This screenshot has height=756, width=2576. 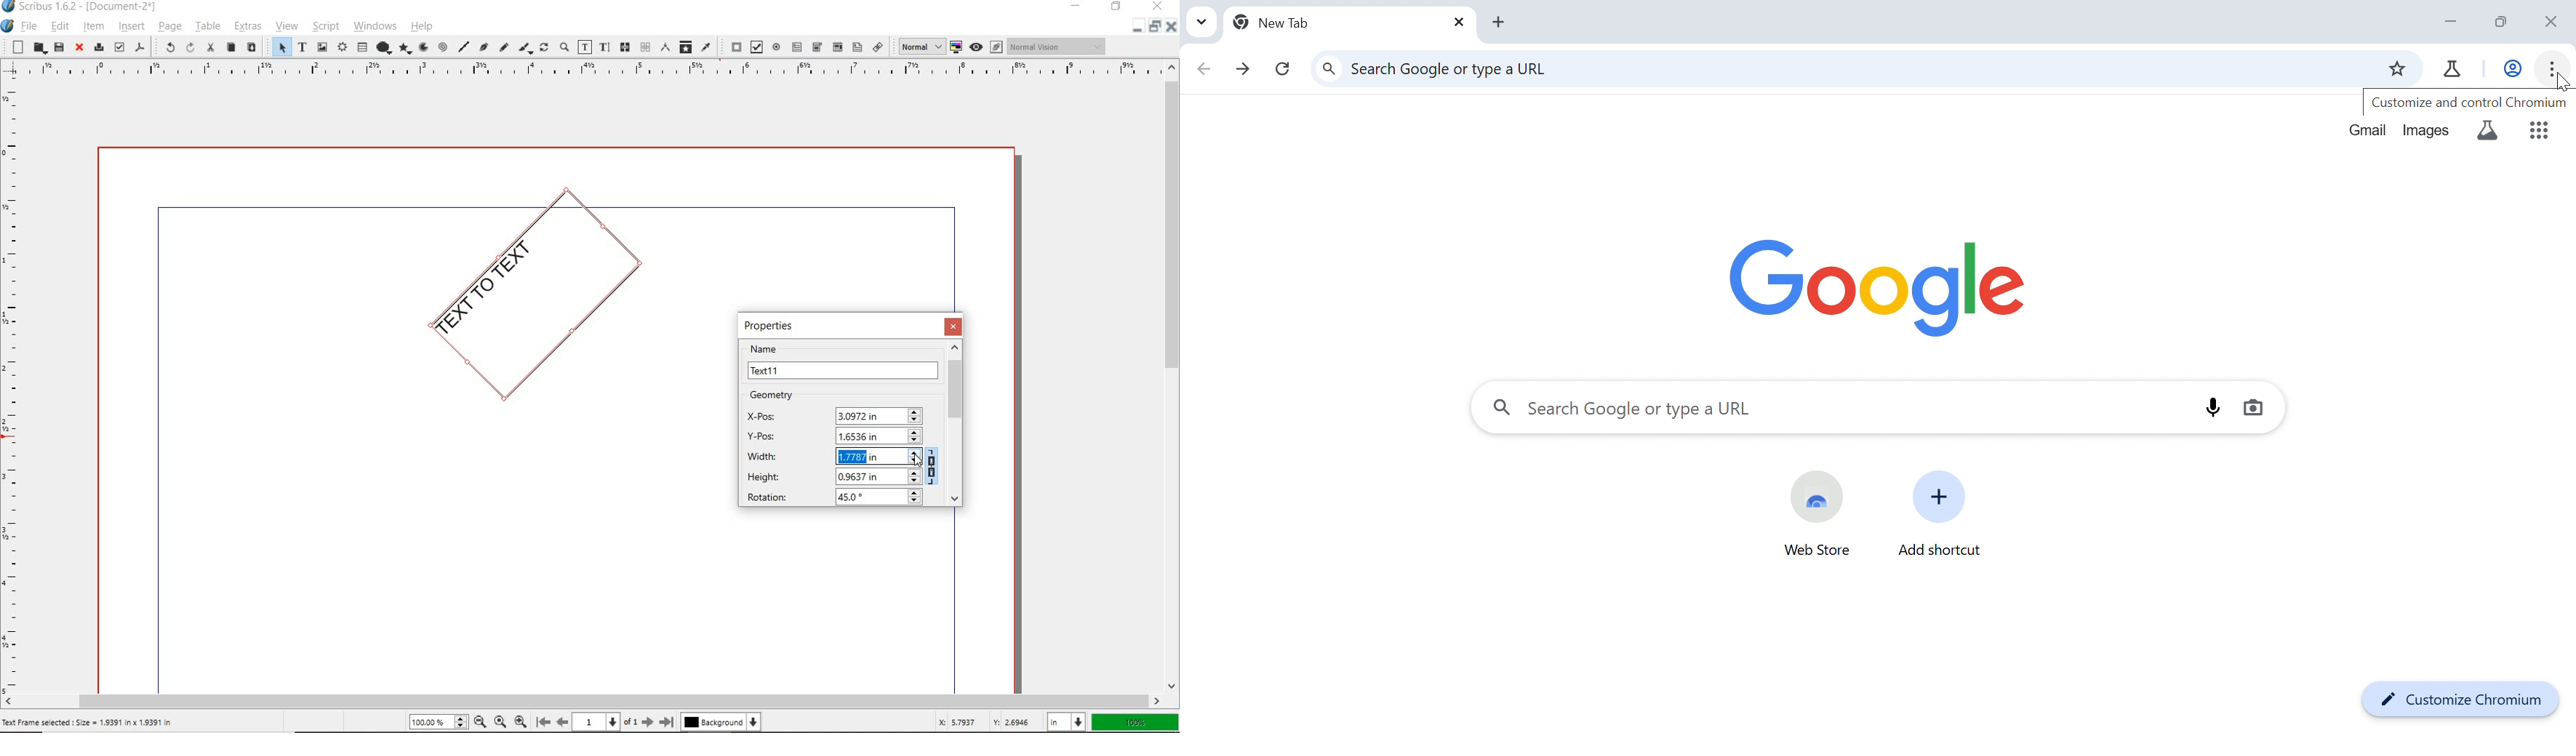 What do you see at coordinates (140, 48) in the screenshot?
I see `save as pdf` at bounding box center [140, 48].